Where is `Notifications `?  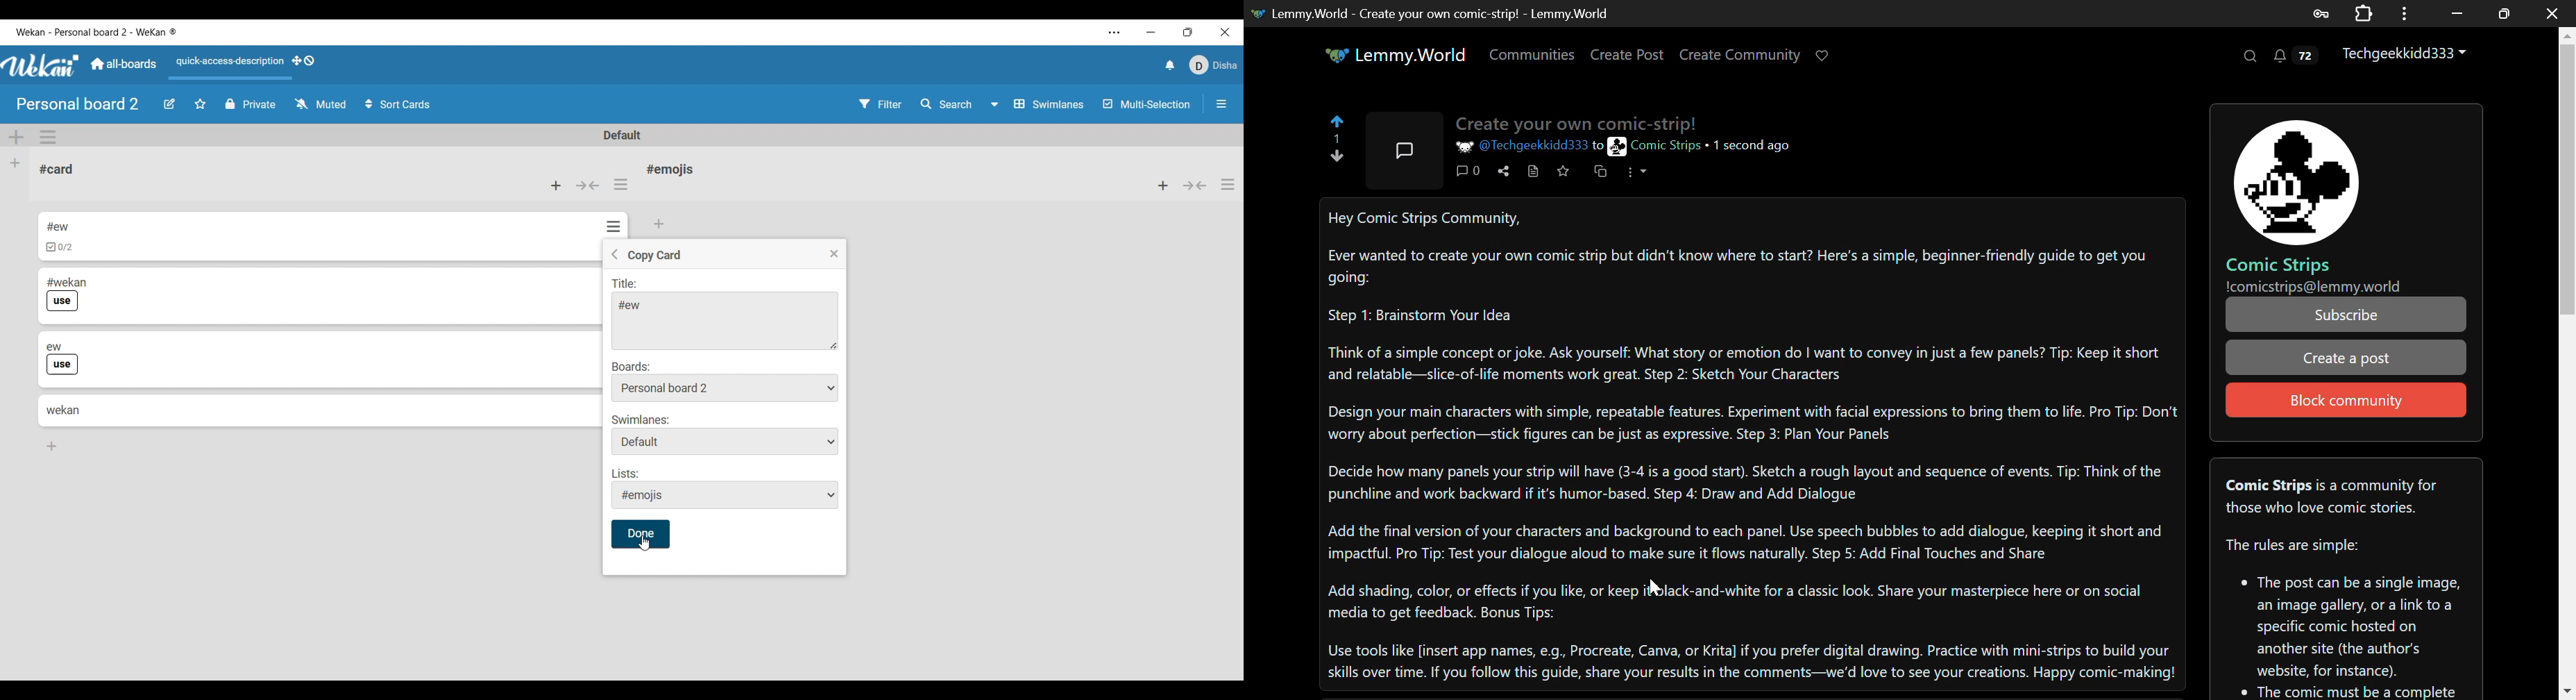
Notifications  is located at coordinates (1170, 65).